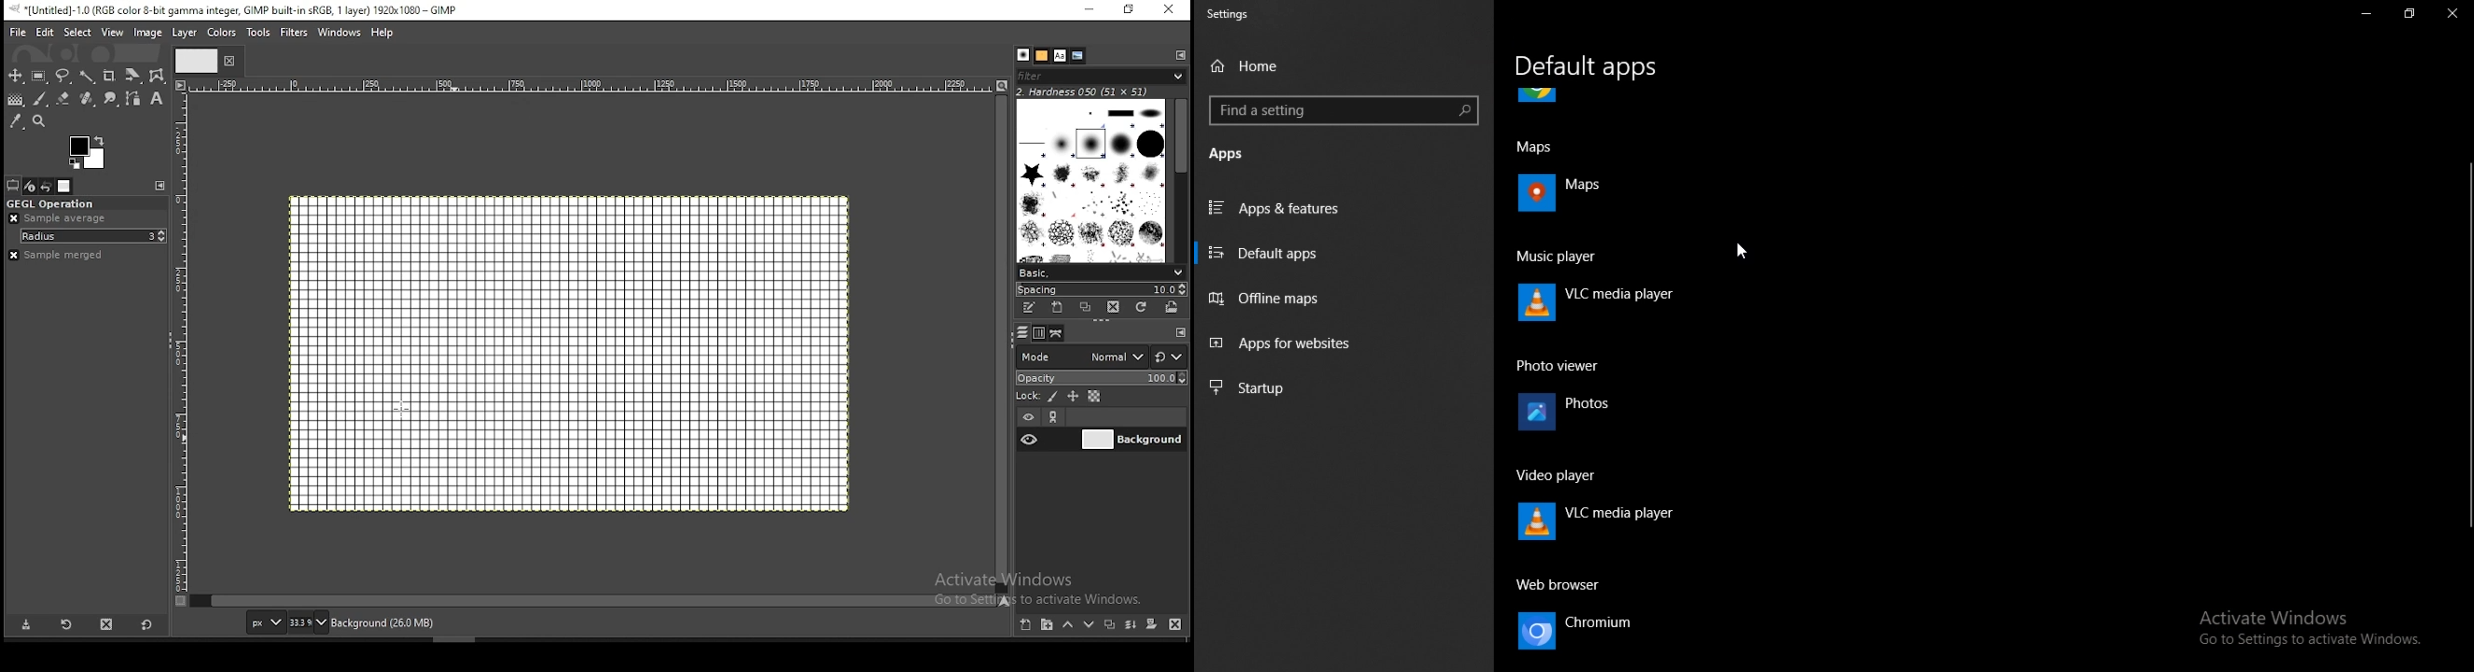 The height and width of the screenshot is (672, 2492). I want to click on close, so click(228, 61).